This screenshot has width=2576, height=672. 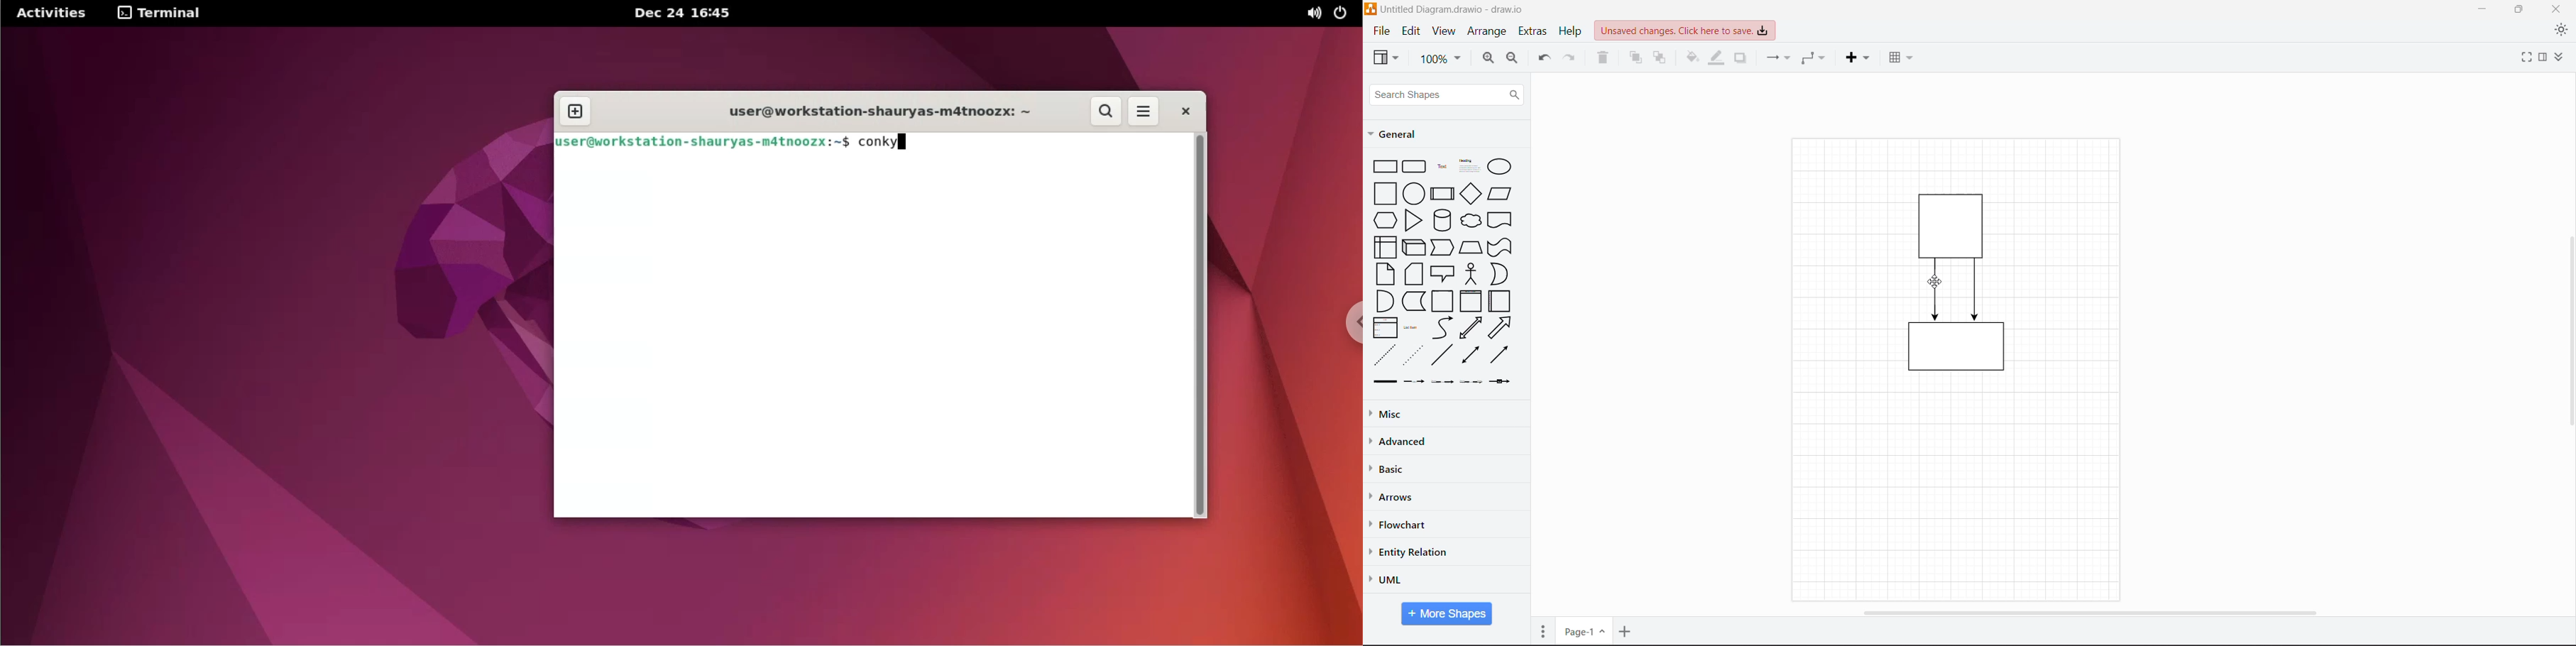 I want to click on Document, so click(x=1501, y=220).